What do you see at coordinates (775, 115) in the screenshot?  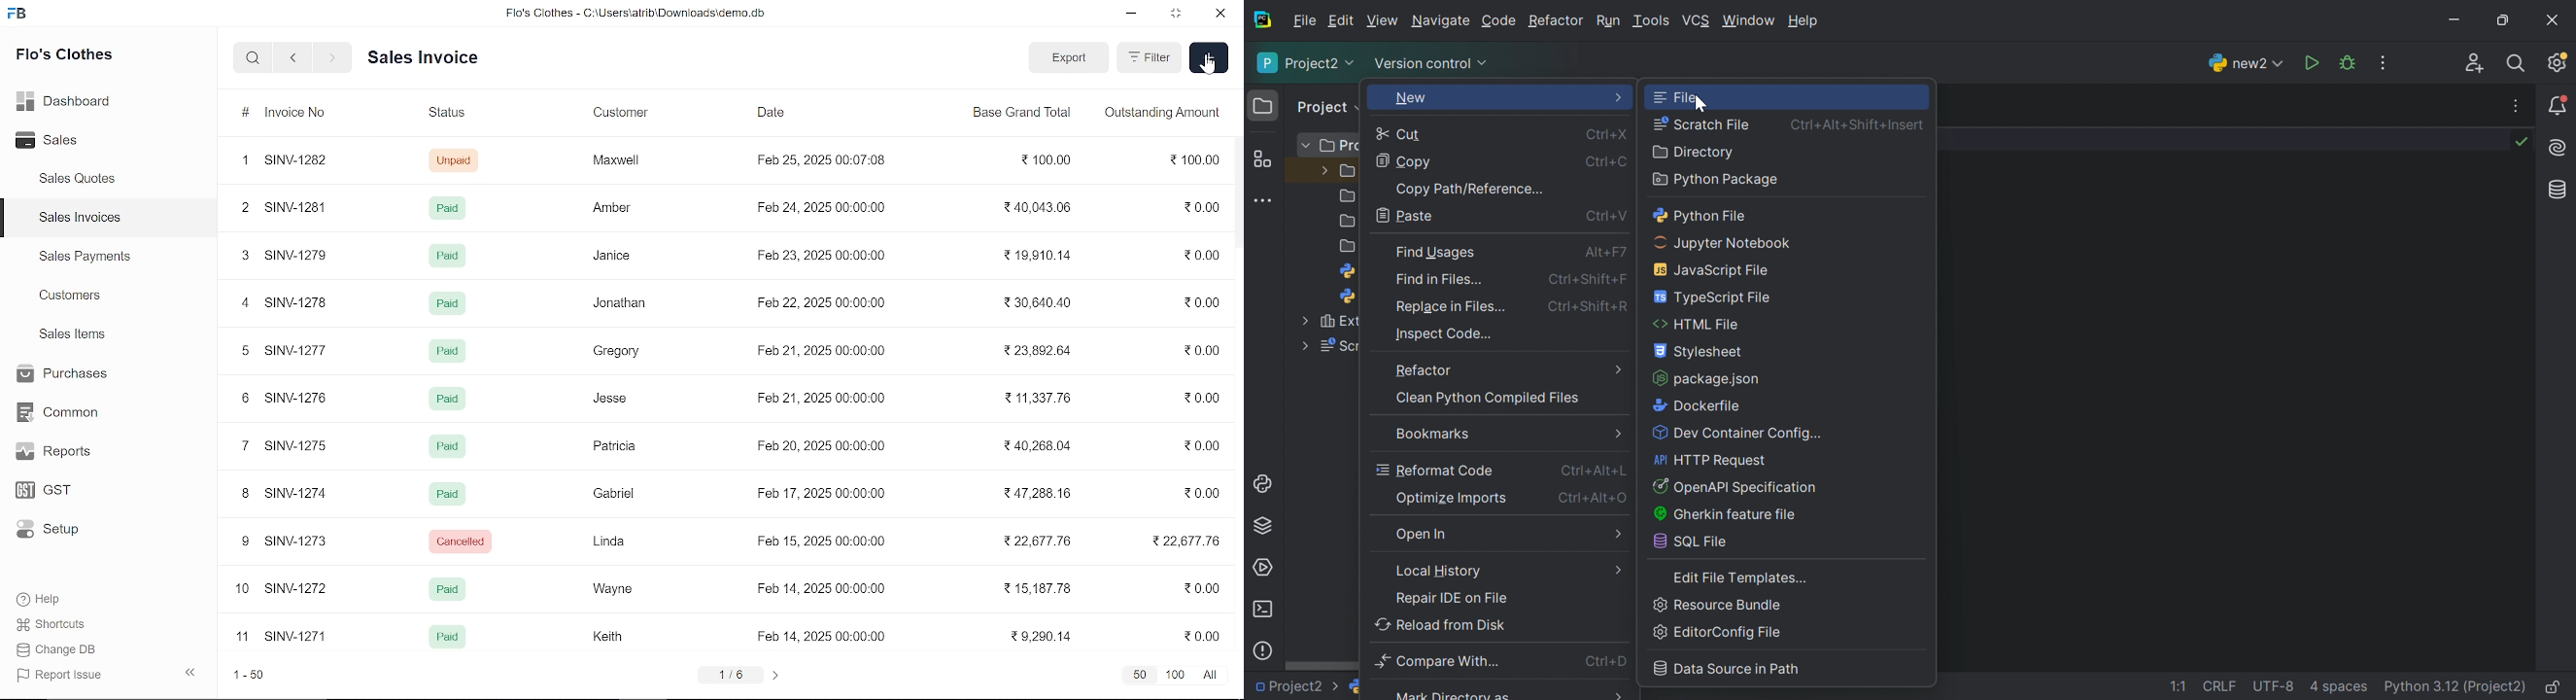 I see ` Date` at bounding box center [775, 115].